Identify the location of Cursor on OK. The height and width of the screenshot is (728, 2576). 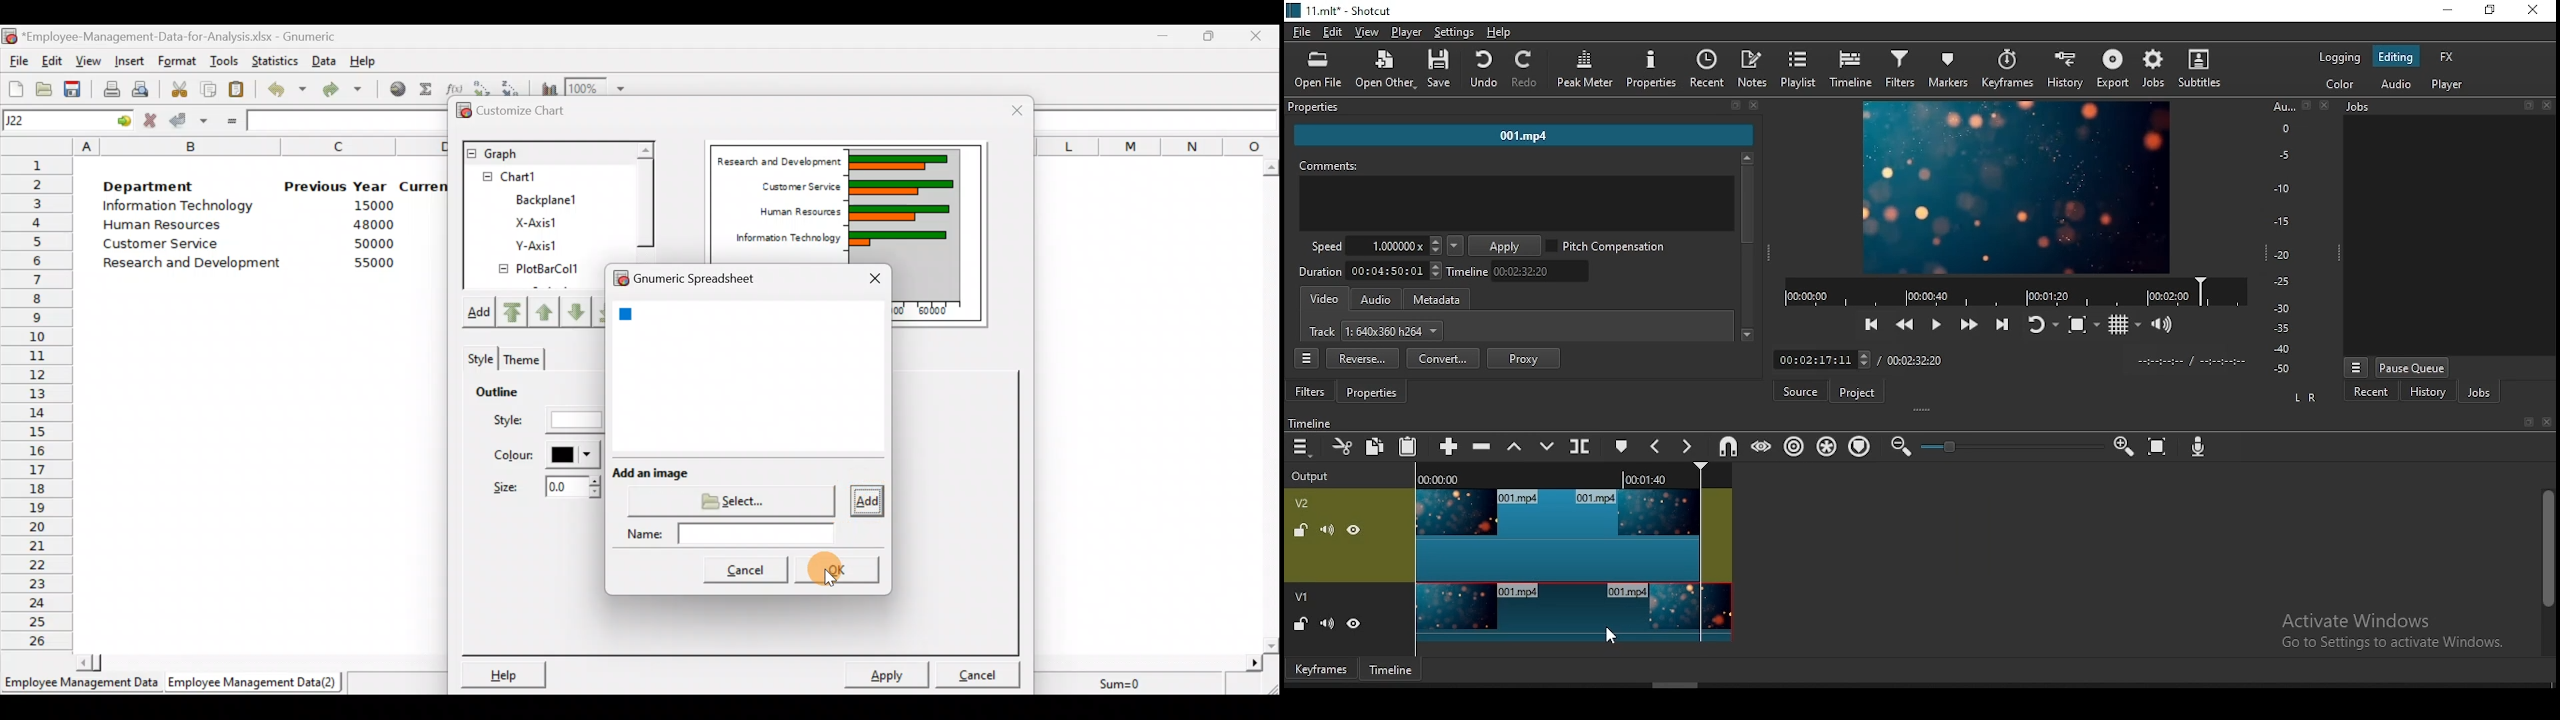
(859, 567).